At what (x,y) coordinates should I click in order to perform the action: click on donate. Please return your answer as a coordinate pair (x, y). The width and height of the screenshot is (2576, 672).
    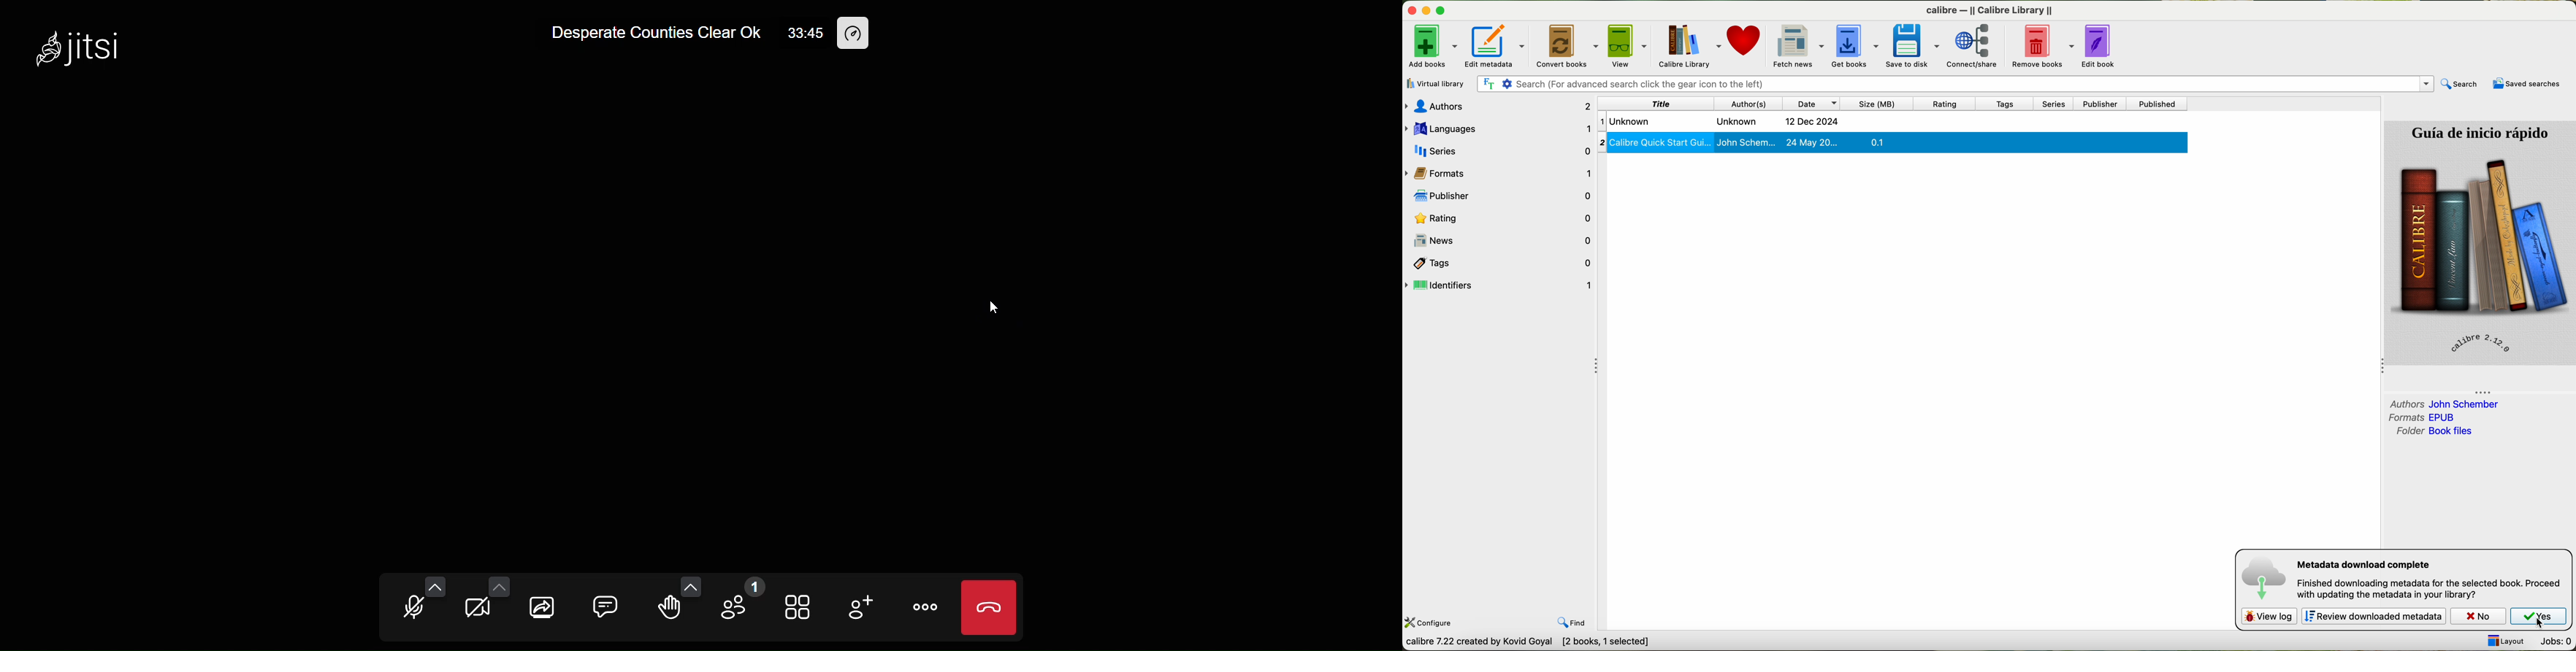
    Looking at the image, I should click on (1745, 40).